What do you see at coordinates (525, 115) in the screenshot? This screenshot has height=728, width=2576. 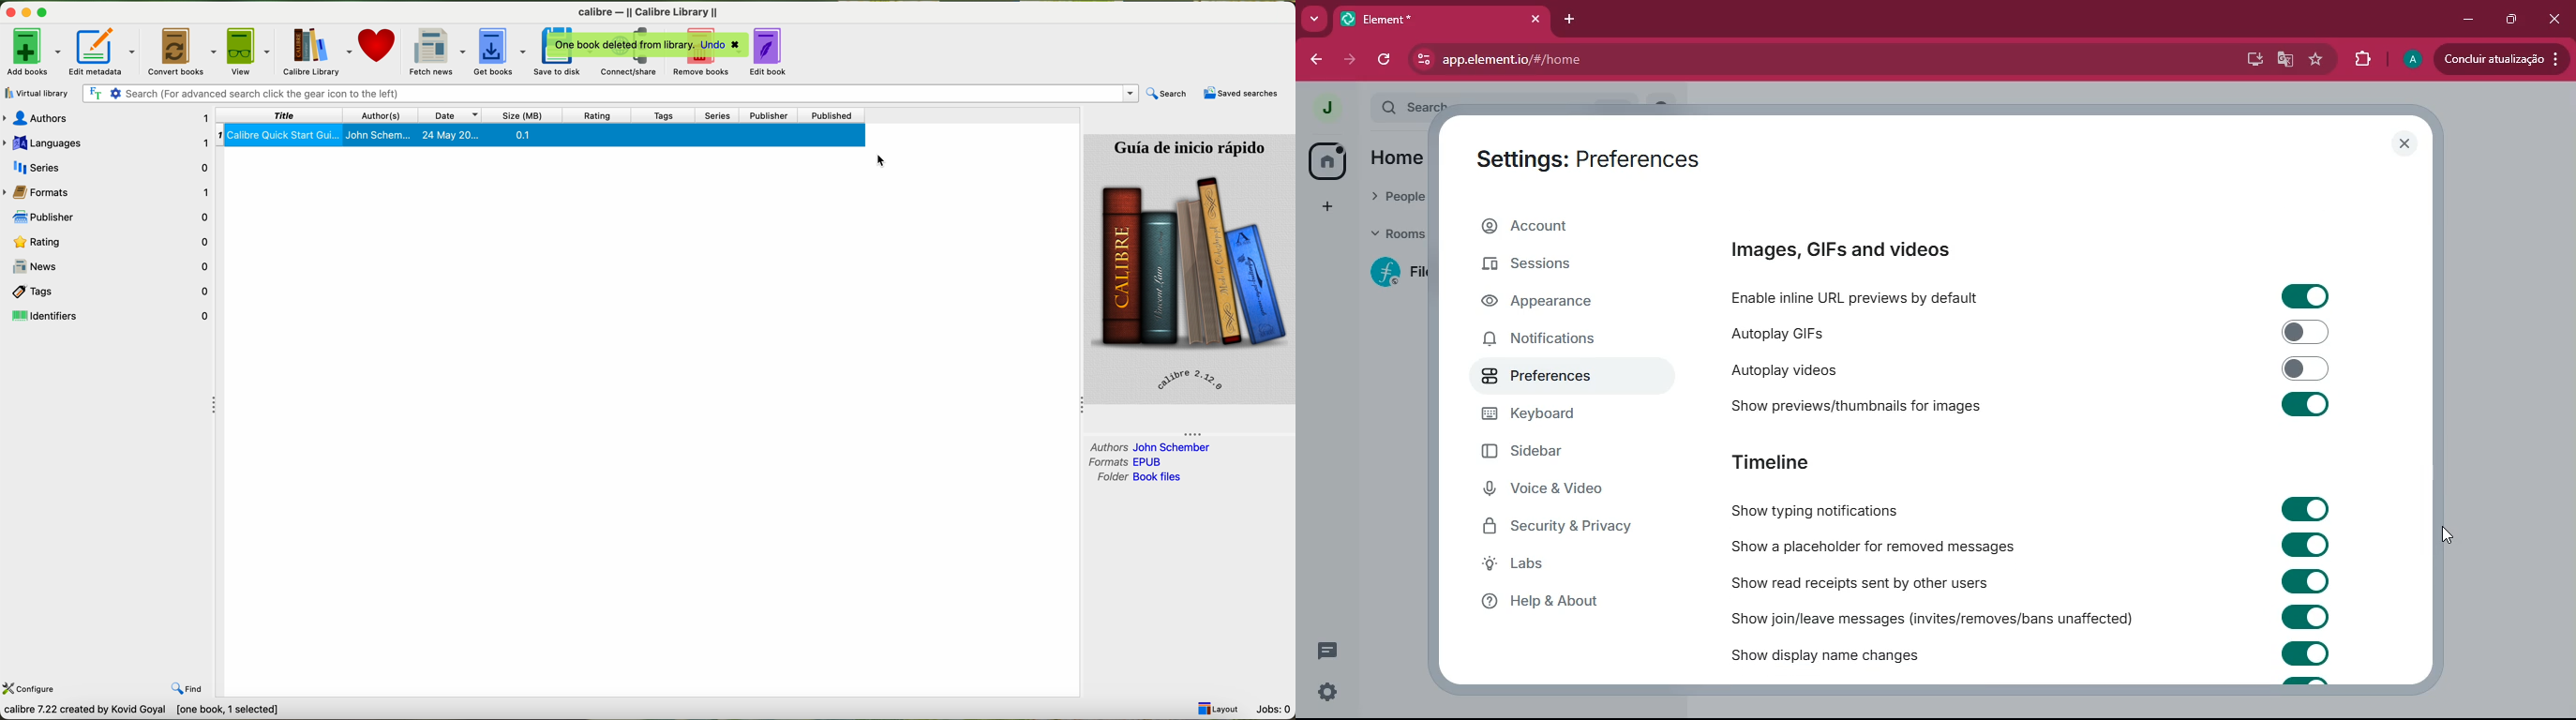 I see `size` at bounding box center [525, 115].